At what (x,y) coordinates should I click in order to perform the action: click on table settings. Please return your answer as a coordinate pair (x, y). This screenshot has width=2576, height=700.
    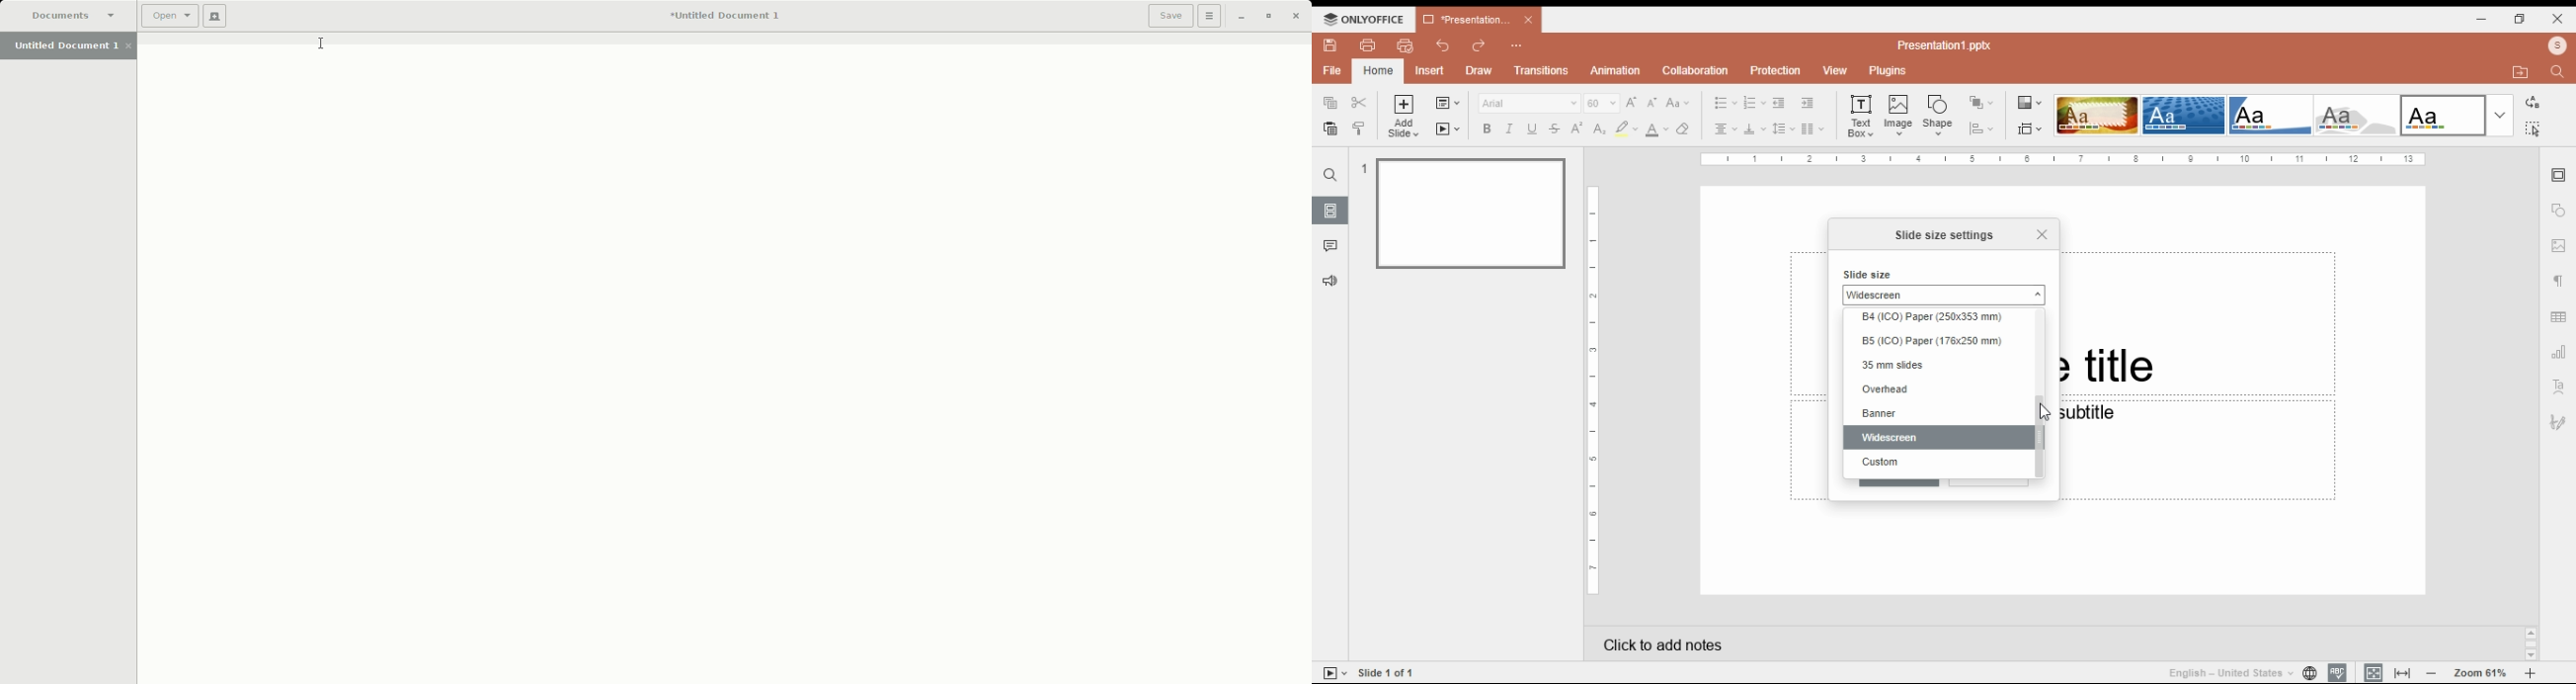
    Looking at the image, I should click on (2560, 319).